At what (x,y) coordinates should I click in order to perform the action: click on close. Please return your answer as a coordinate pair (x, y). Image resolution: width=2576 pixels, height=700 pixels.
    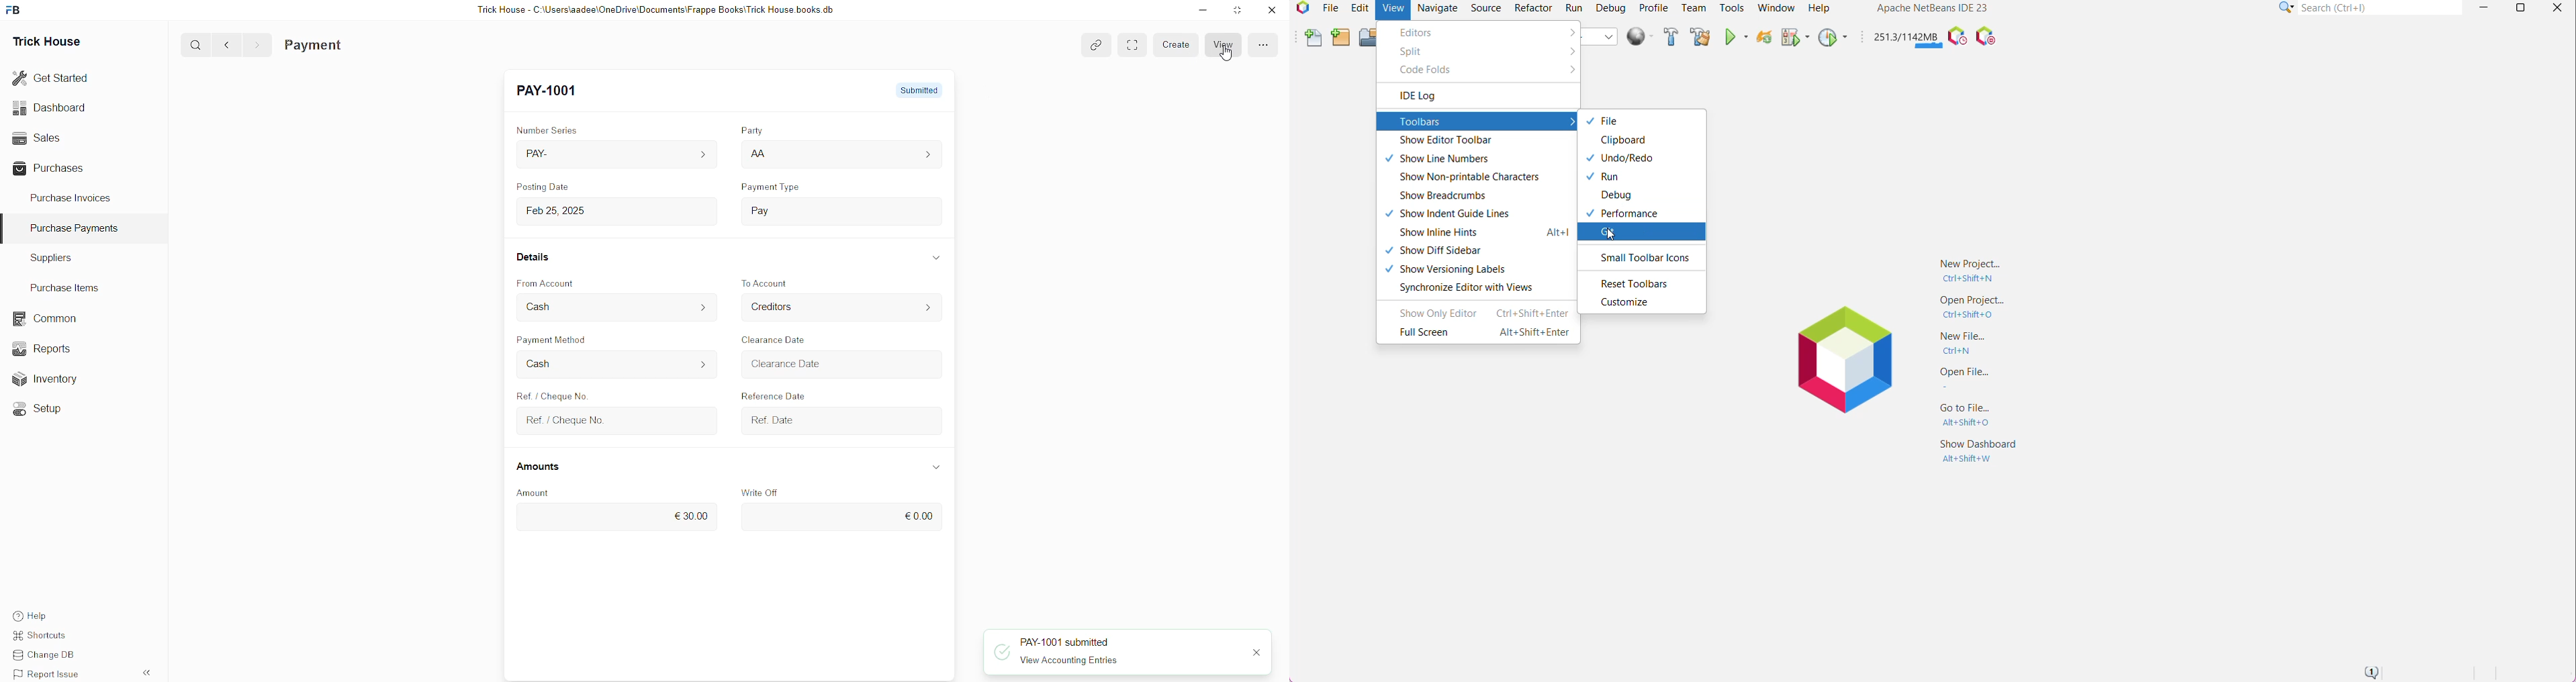
    Looking at the image, I should click on (1252, 653).